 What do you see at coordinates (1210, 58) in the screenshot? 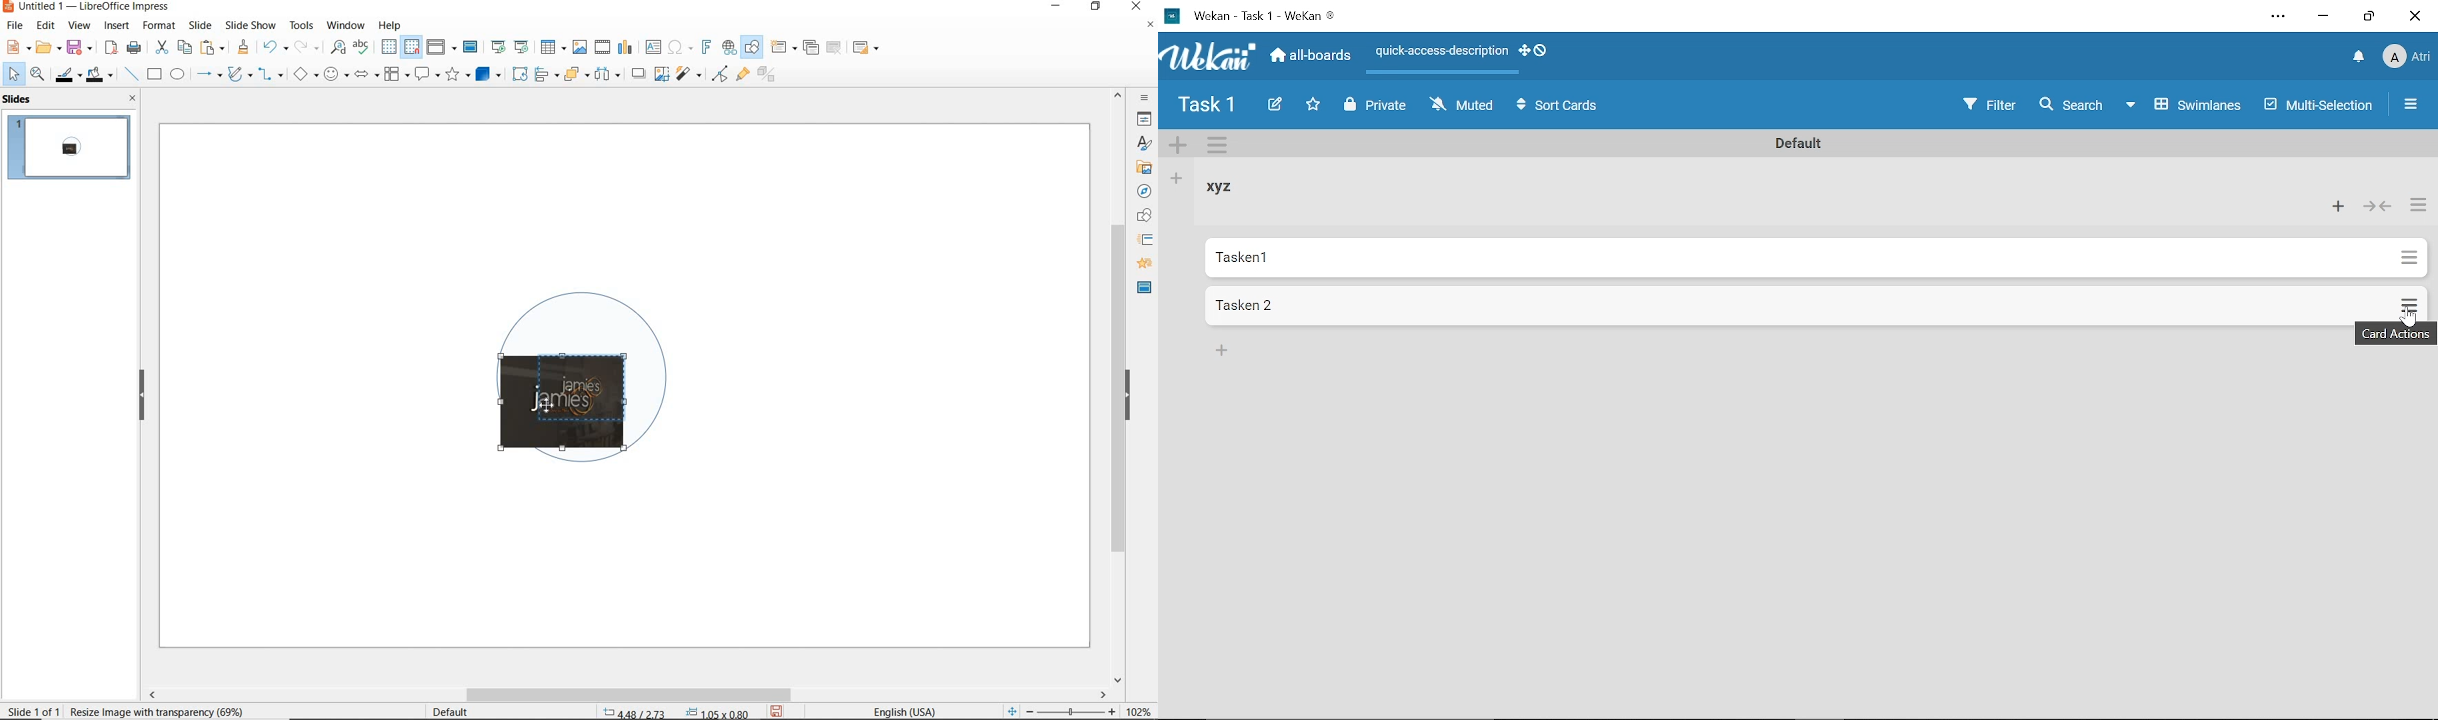
I see `Wekan logo` at bounding box center [1210, 58].